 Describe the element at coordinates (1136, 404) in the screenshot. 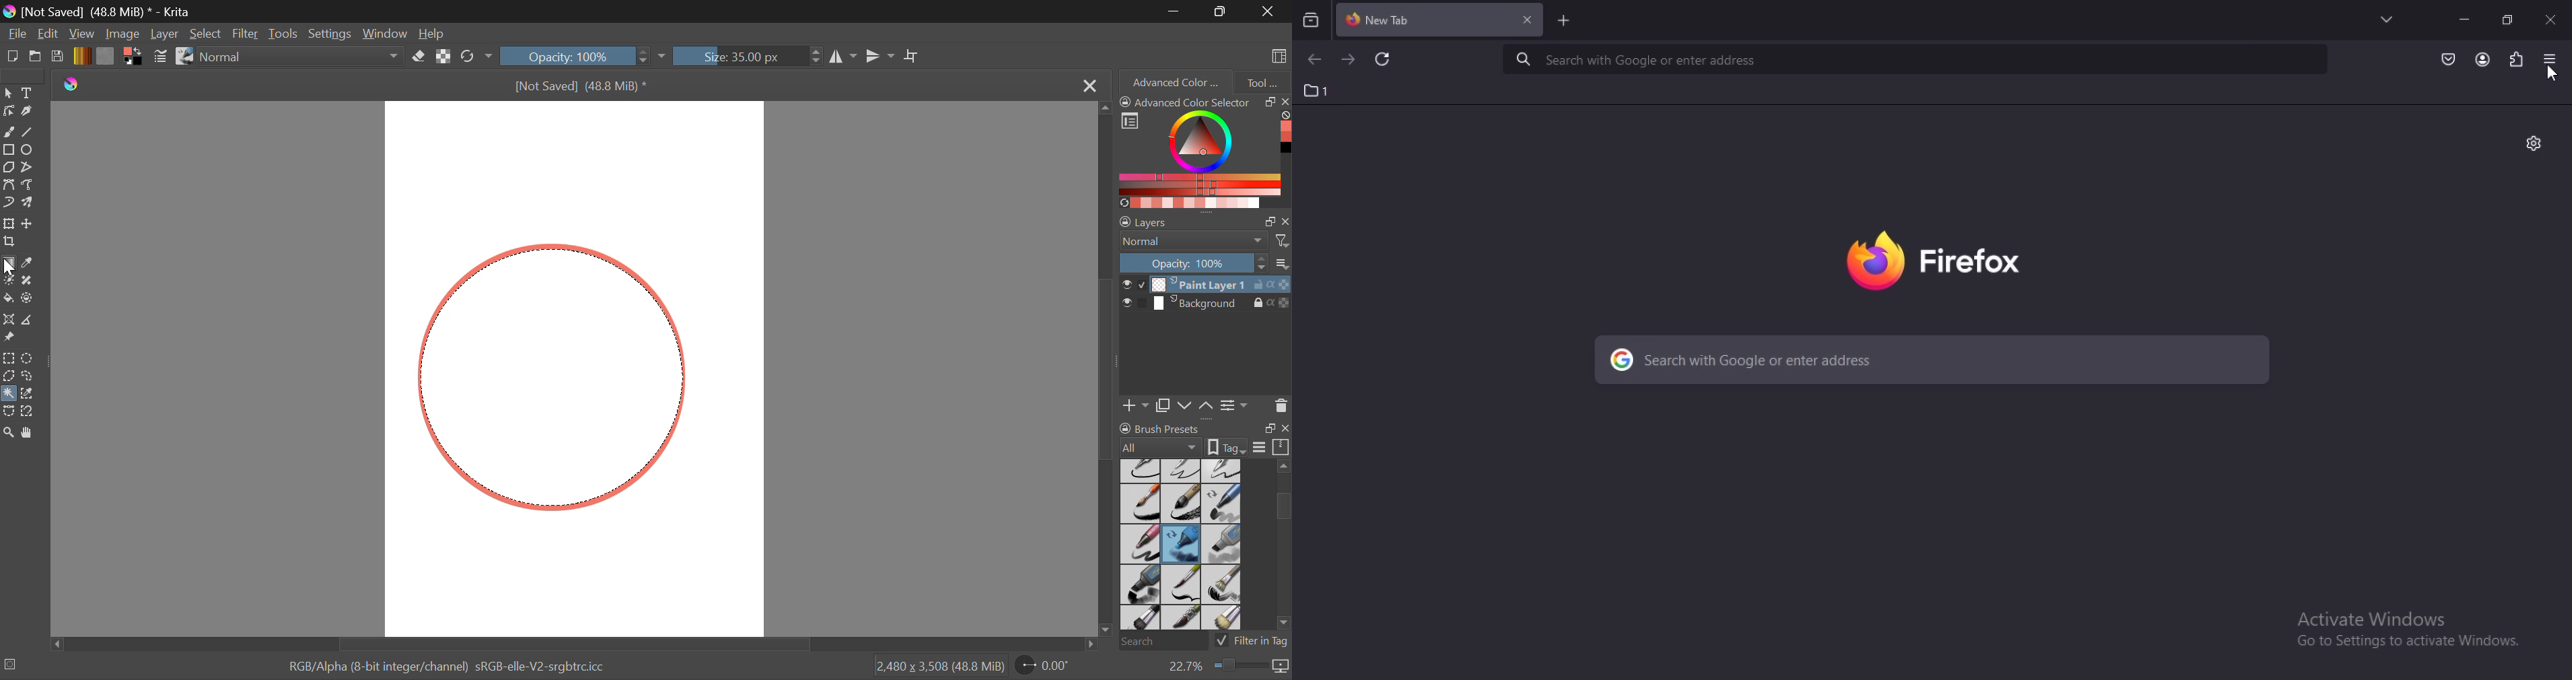

I see `Add Layer` at that location.